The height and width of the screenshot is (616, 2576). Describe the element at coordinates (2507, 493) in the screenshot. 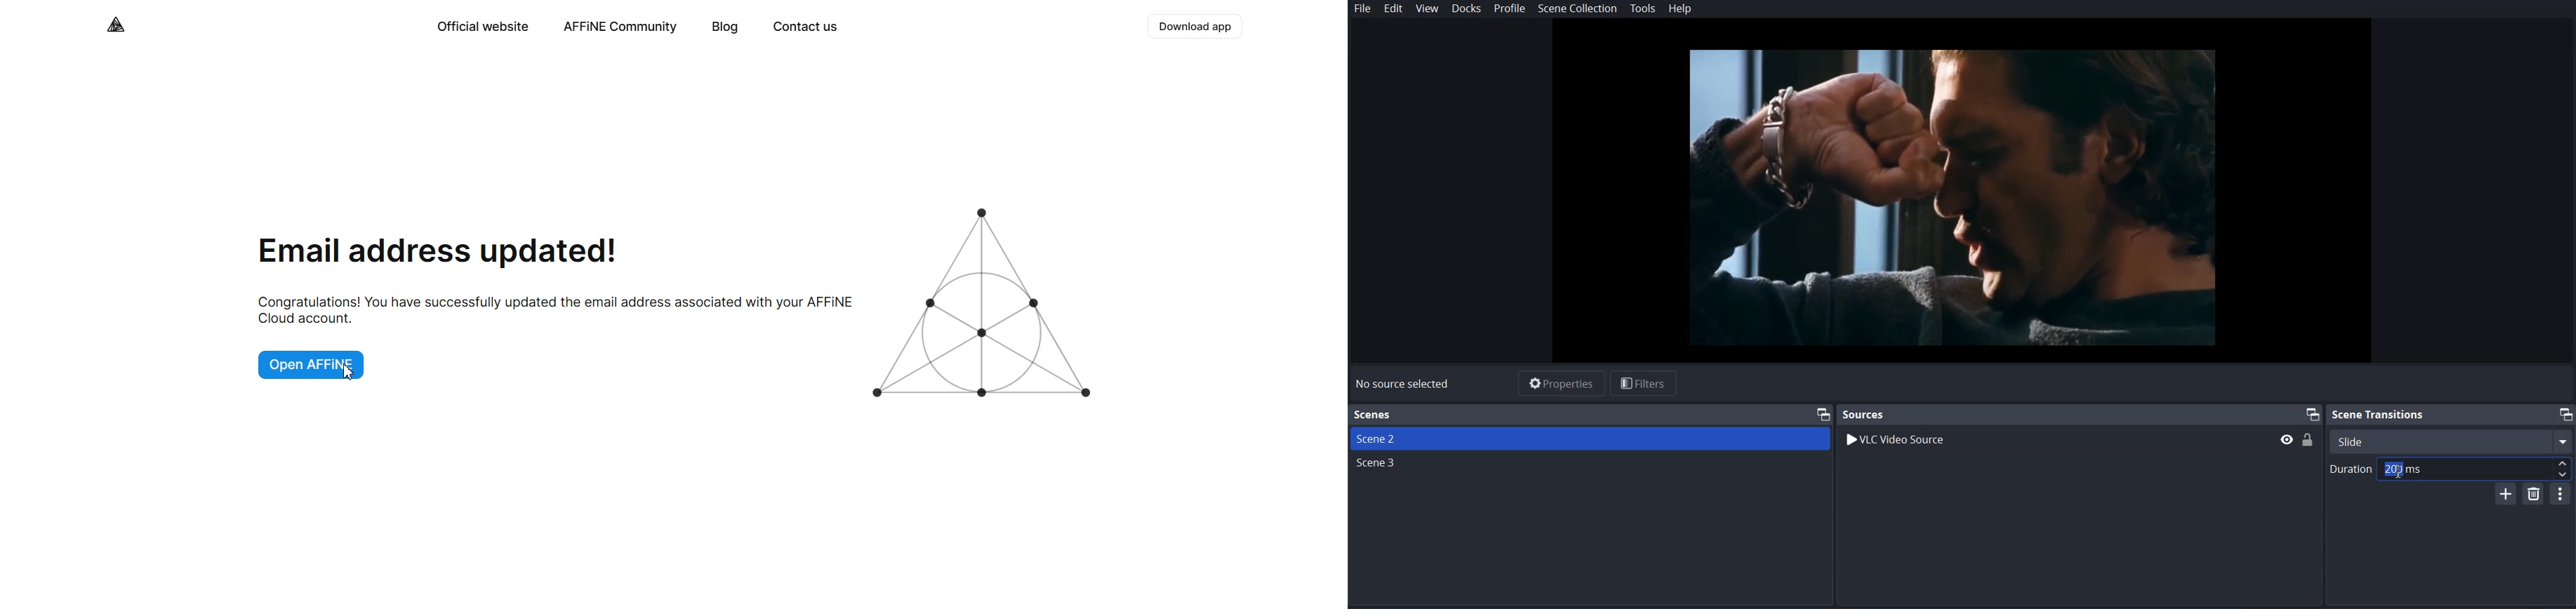

I see `Add Configurable Transition` at that location.